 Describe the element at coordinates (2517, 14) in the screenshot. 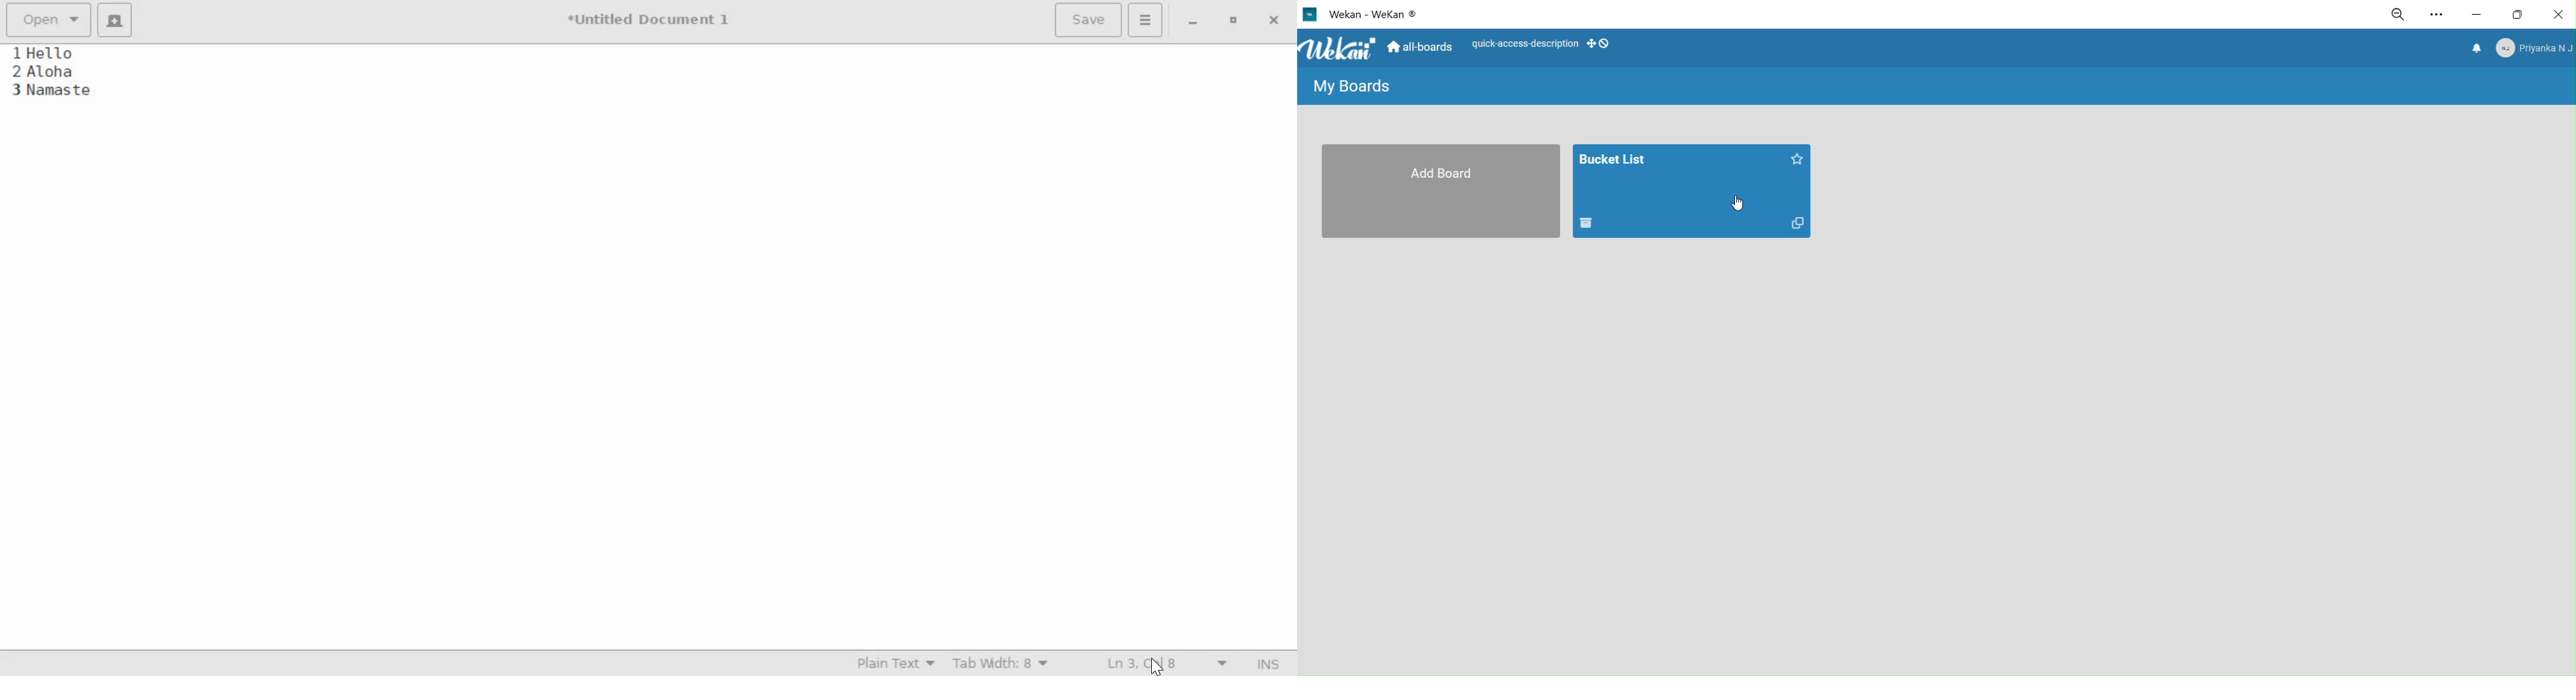

I see `maximize` at that location.